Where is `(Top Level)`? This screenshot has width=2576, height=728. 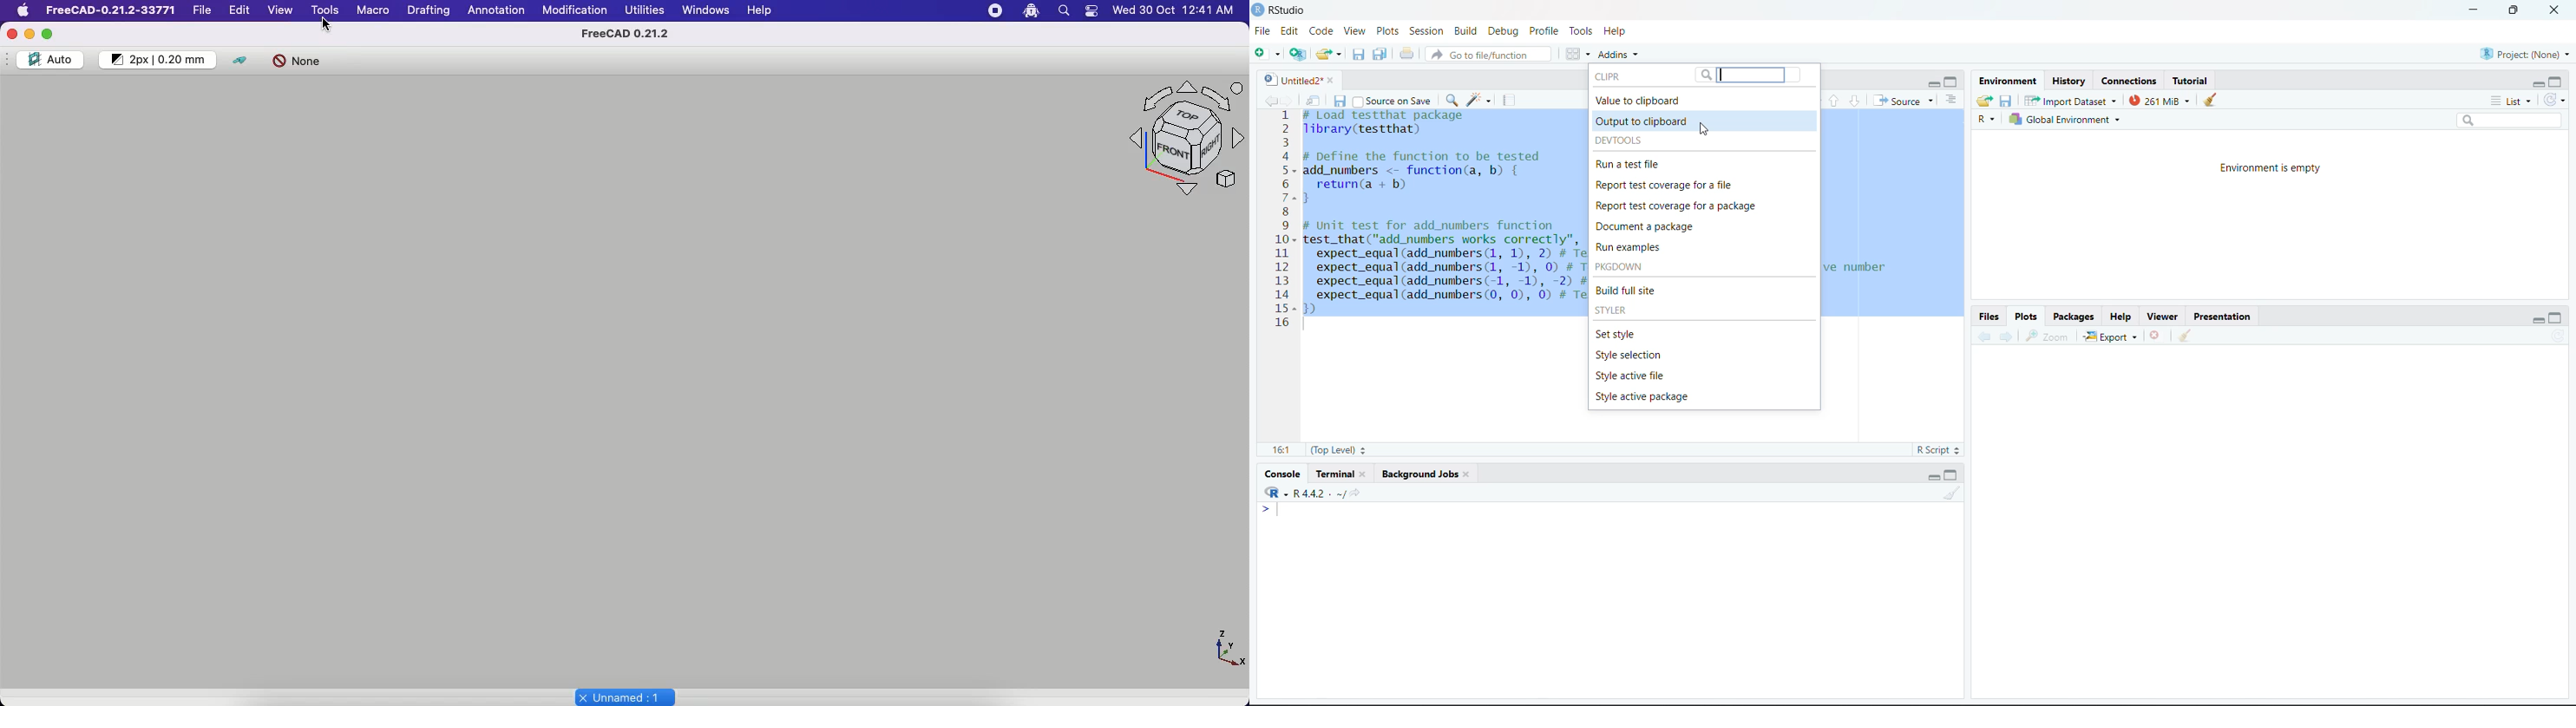 (Top Level) is located at coordinates (1328, 450).